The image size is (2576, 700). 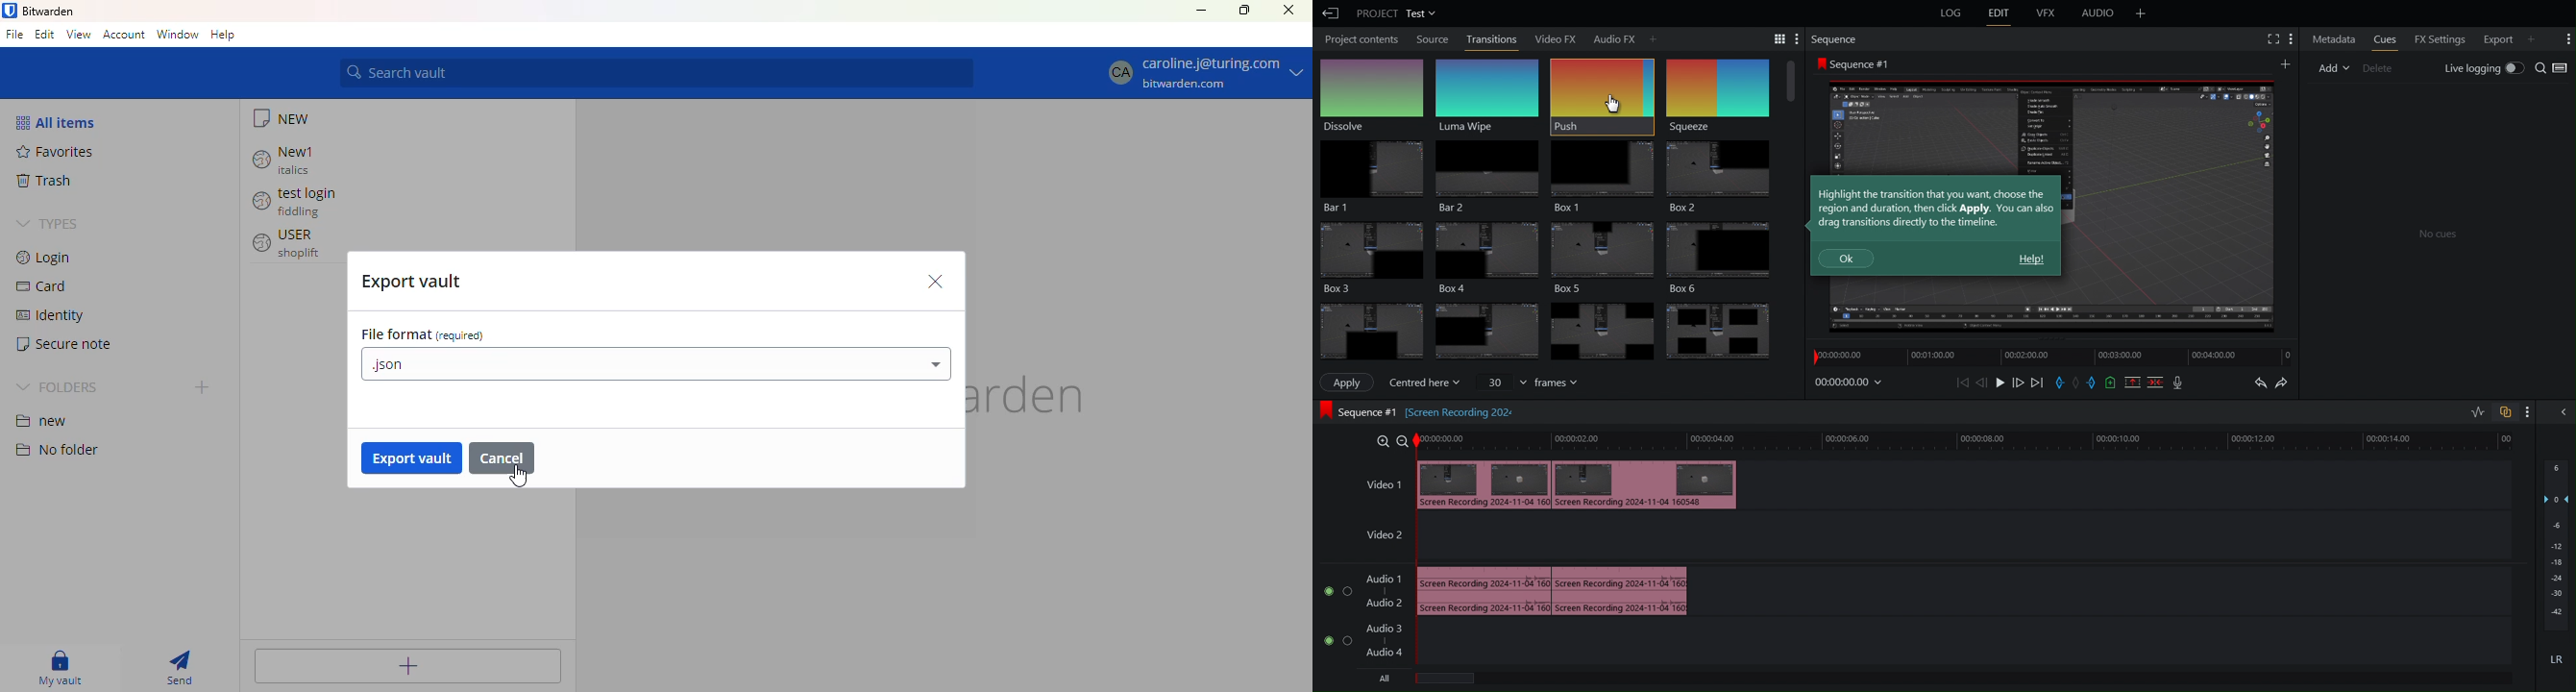 What do you see at coordinates (2567, 38) in the screenshot?
I see `More` at bounding box center [2567, 38].